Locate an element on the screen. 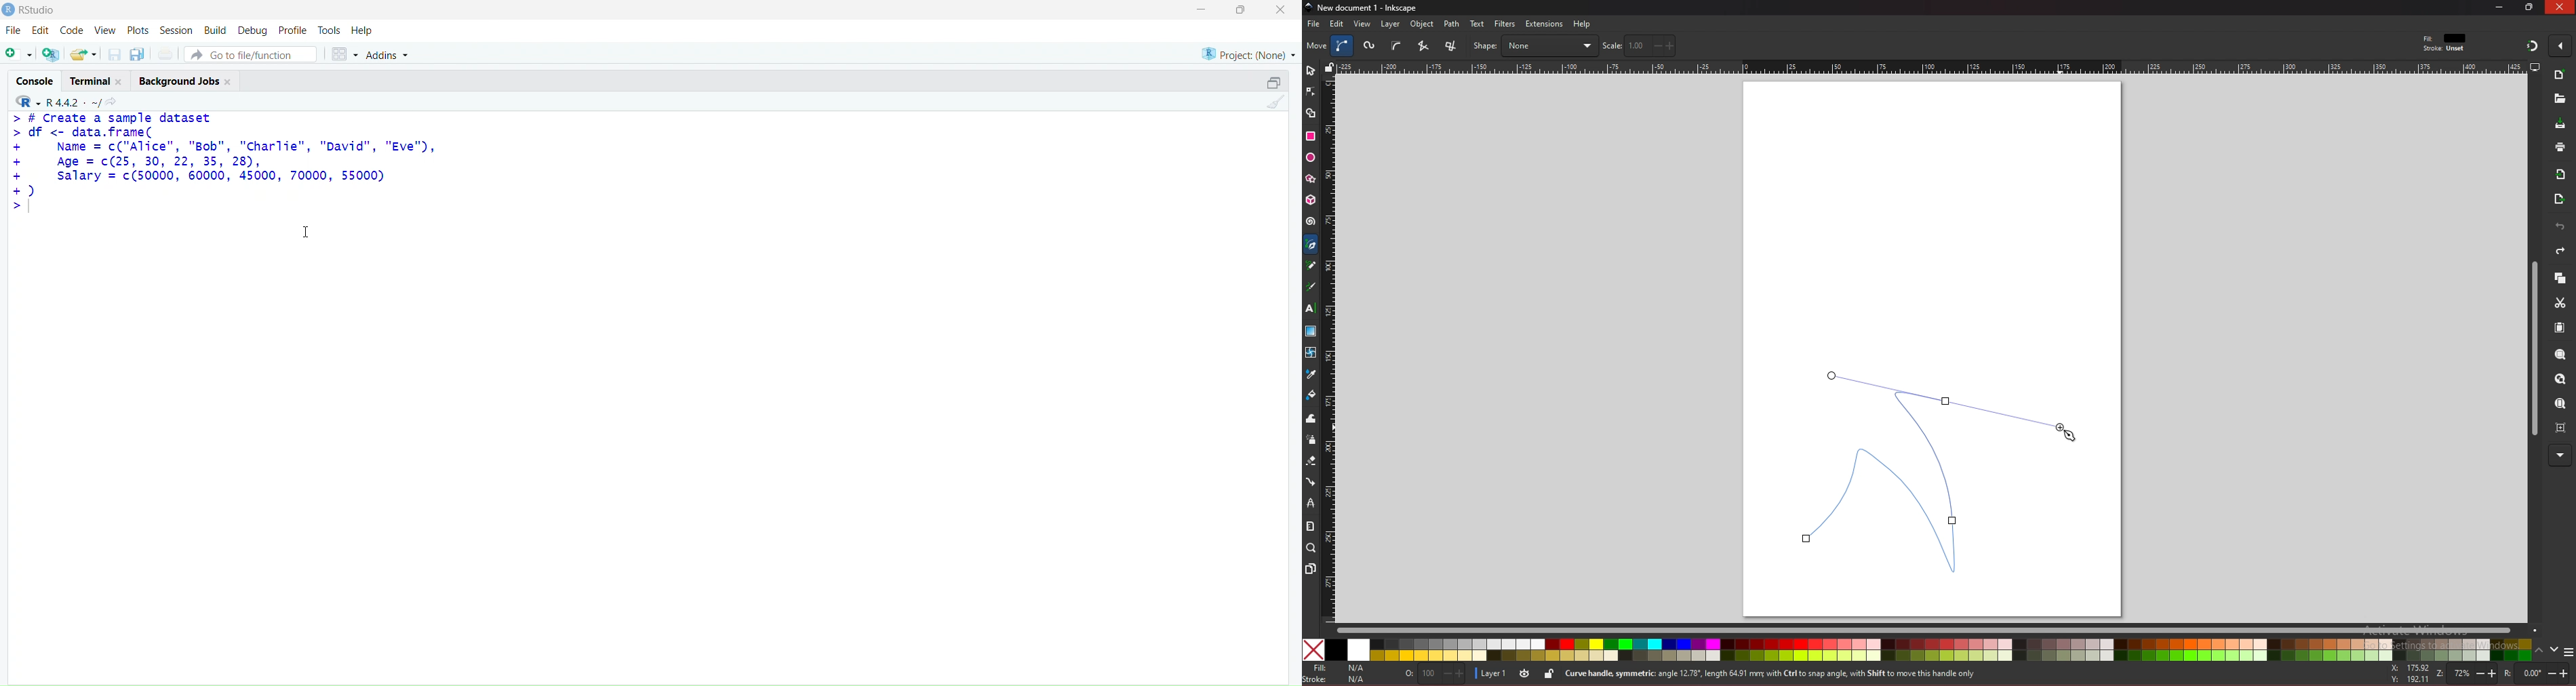  addins is located at coordinates (391, 56).